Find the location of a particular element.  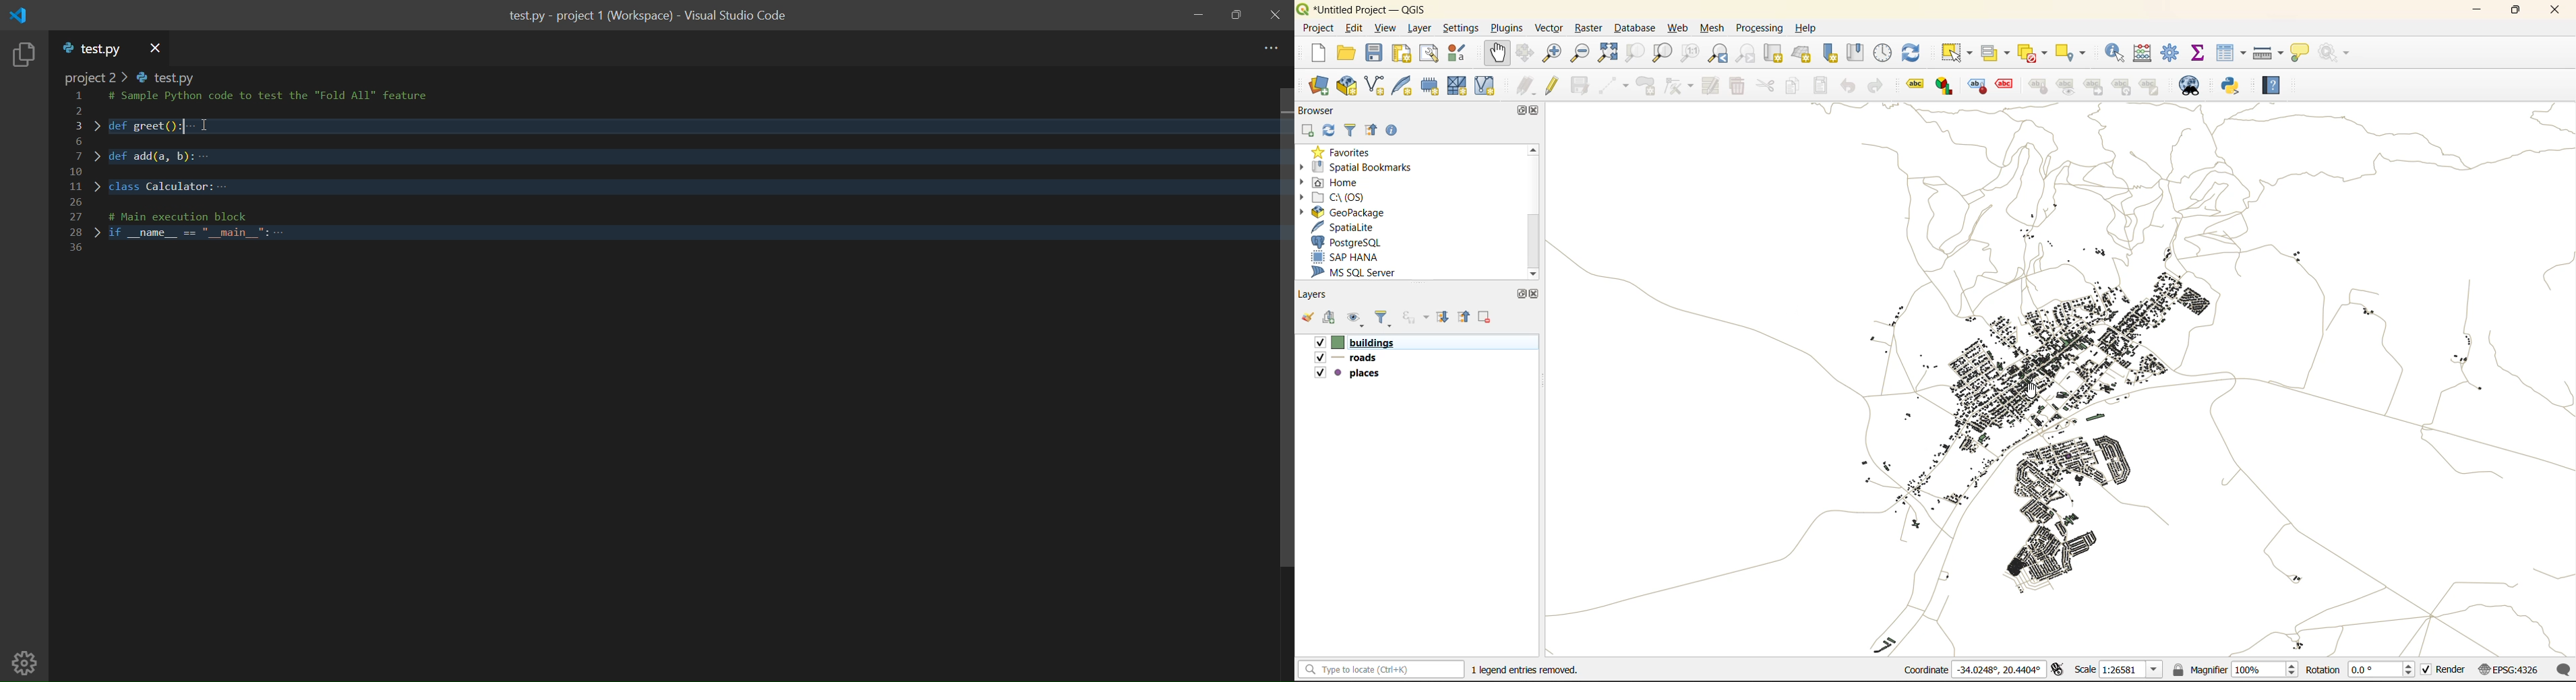

close is located at coordinates (2551, 13).